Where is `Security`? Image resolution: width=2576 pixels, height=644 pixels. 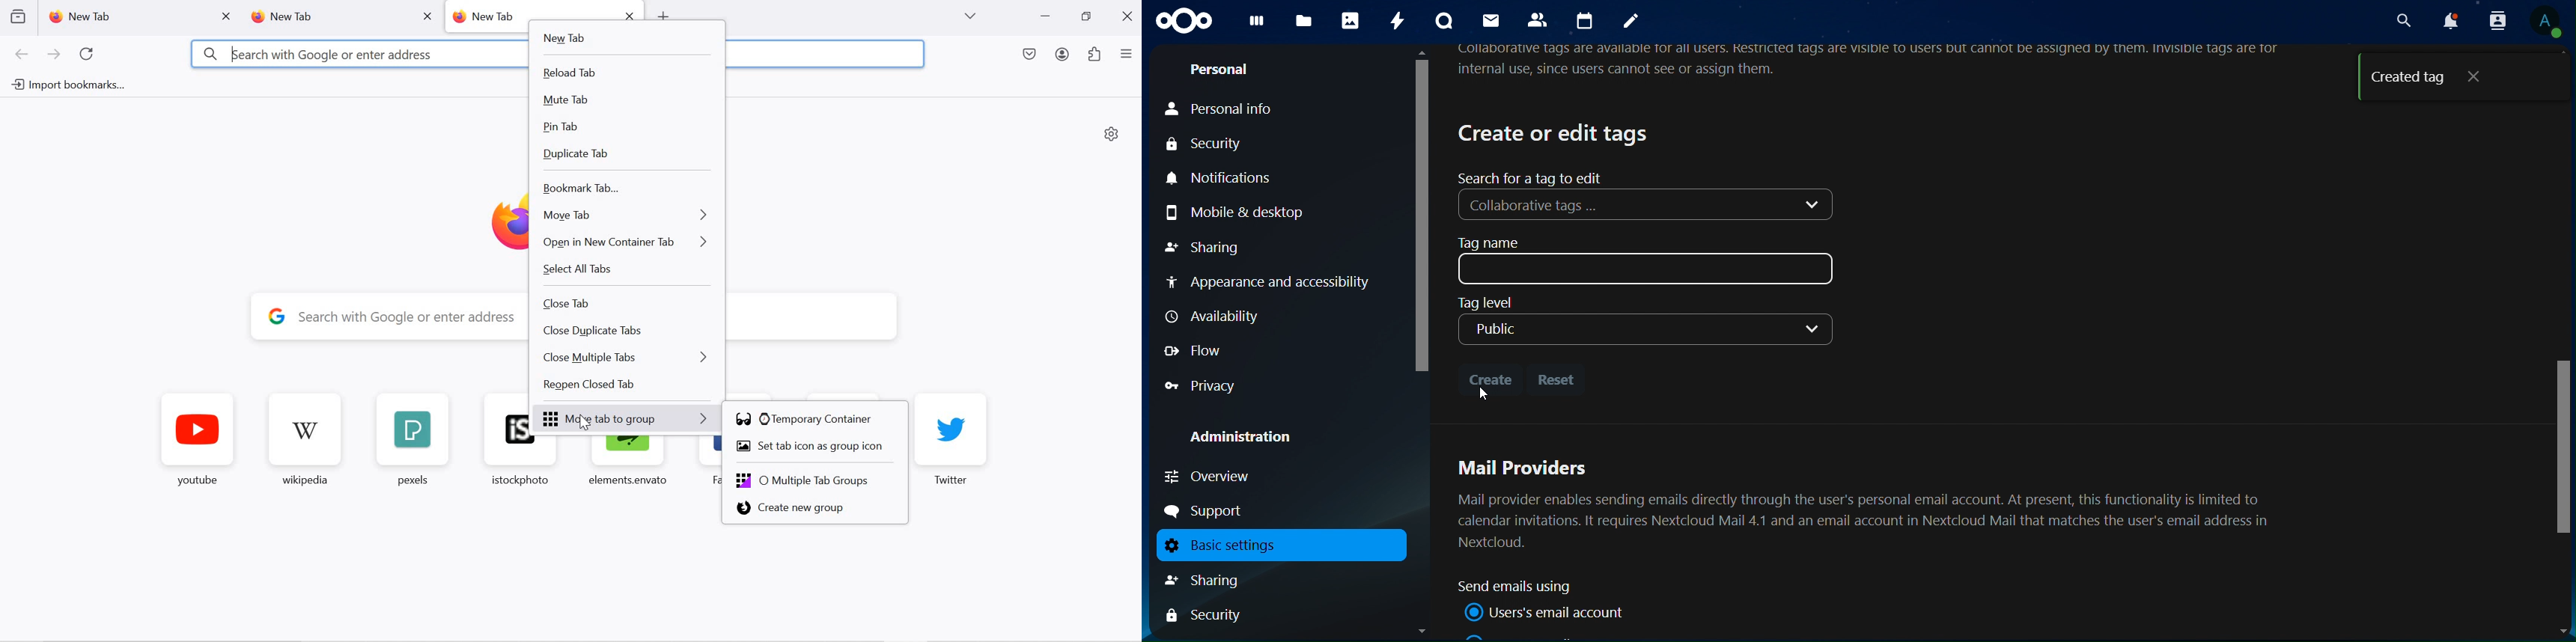
Security is located at coordinates (1205, 617).